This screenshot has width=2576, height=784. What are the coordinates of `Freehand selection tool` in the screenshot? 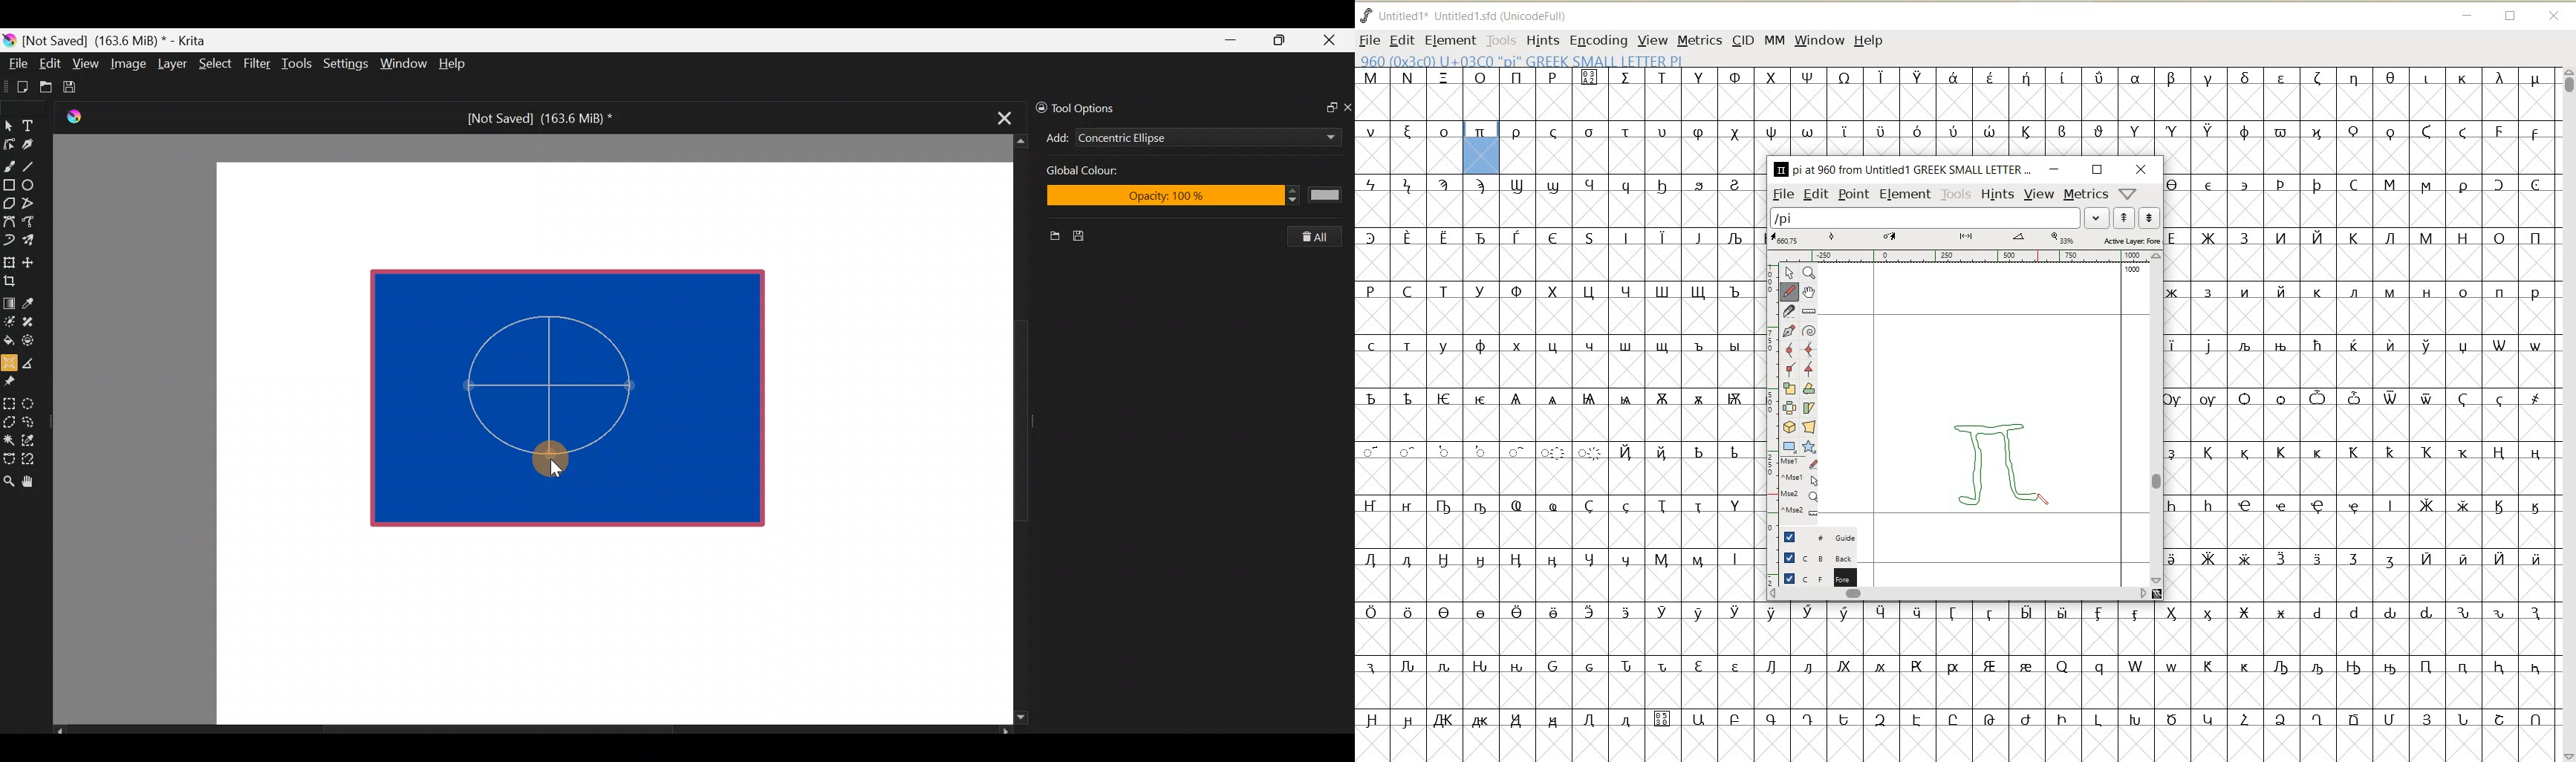 It's located at (31, 421).